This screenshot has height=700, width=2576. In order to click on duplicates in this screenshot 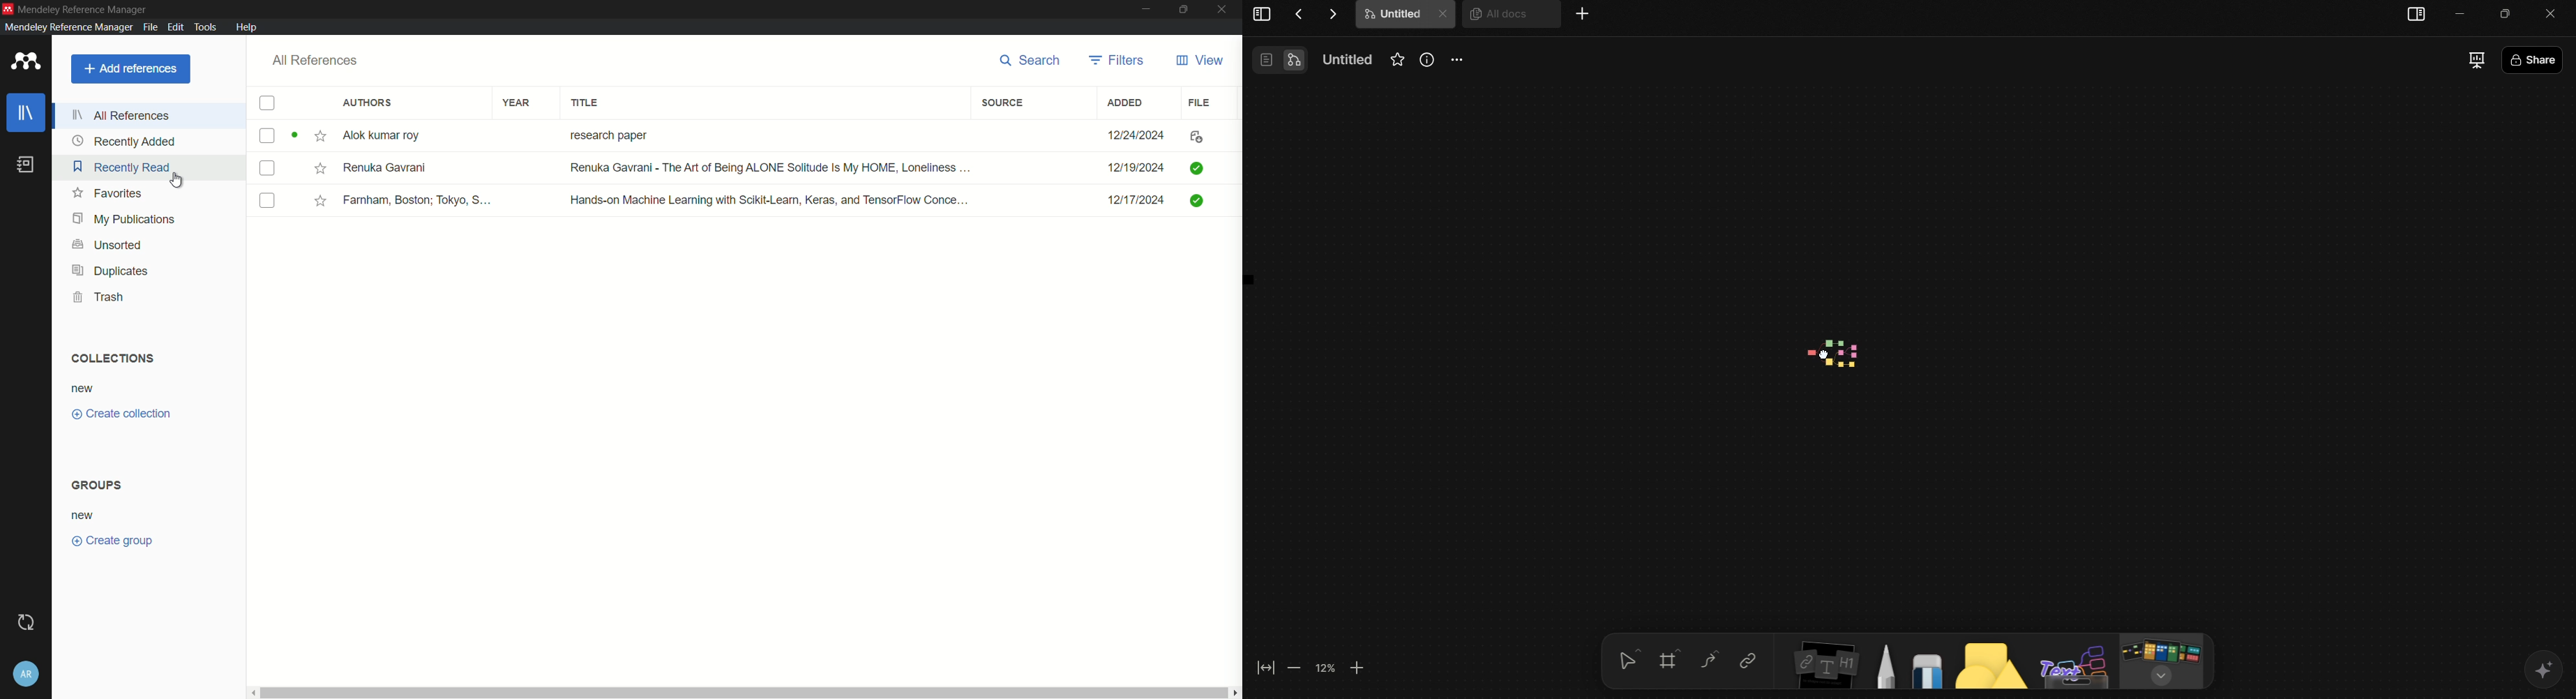, I will do `click(110, 271)`.